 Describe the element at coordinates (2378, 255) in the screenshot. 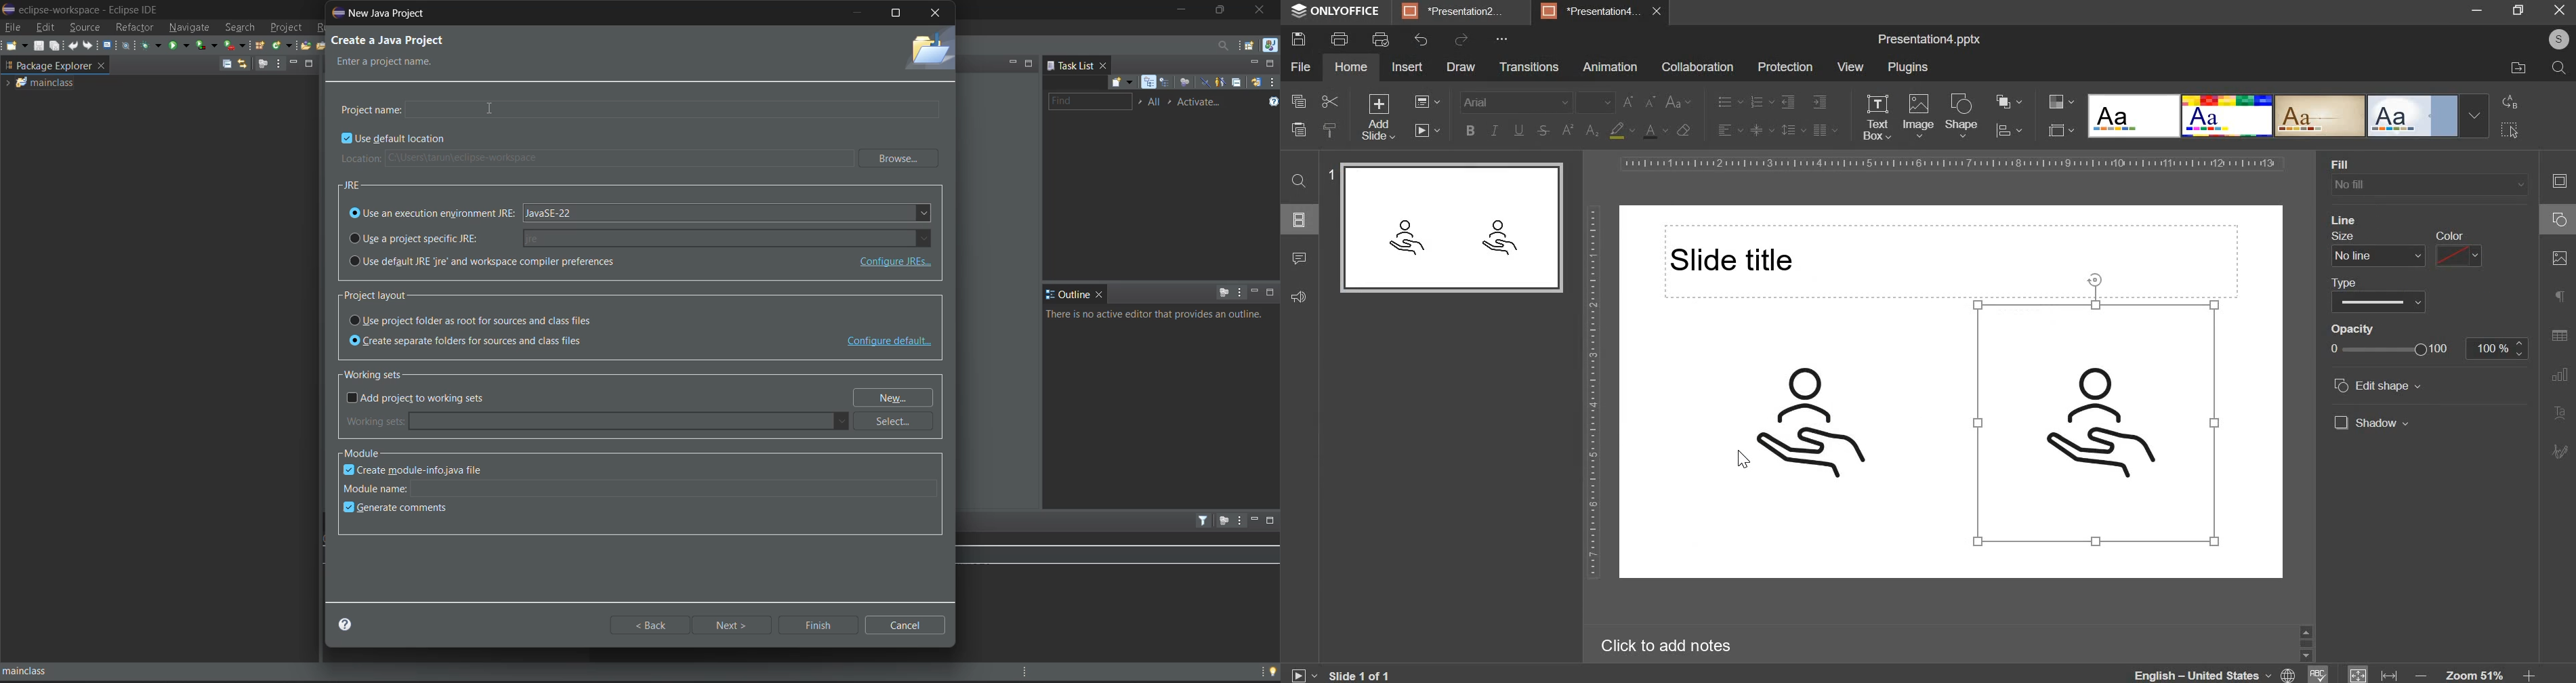

I see `line size` at that location.